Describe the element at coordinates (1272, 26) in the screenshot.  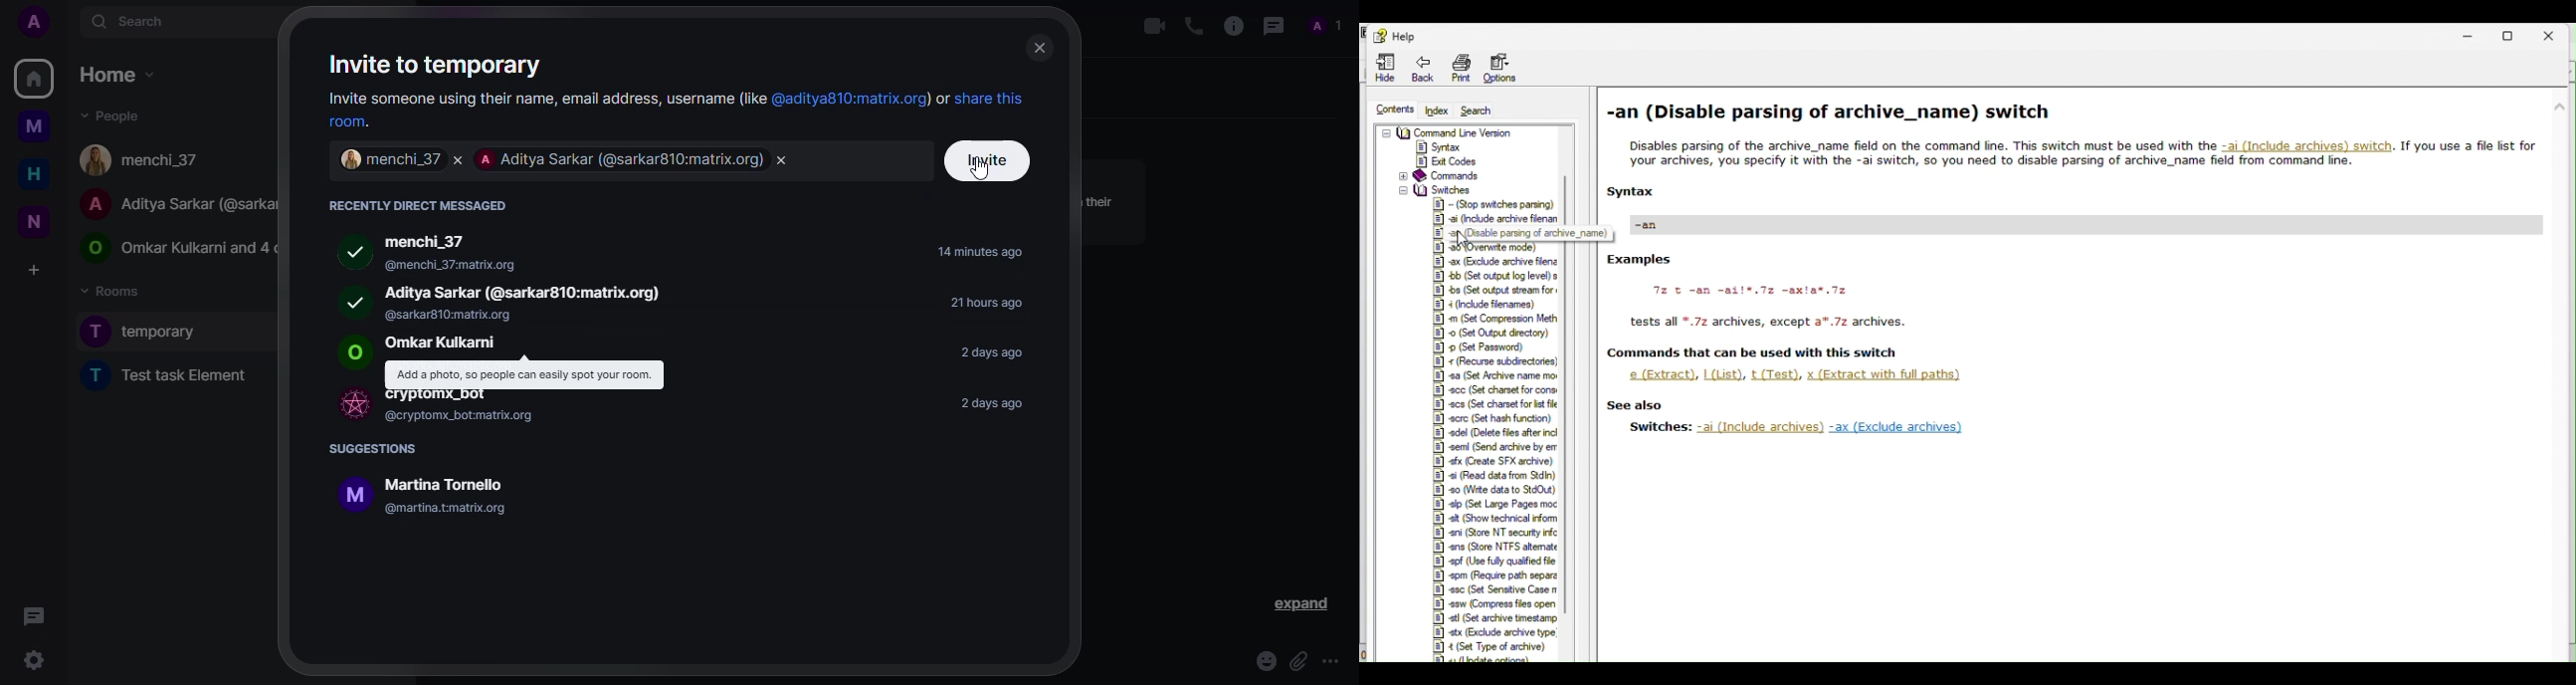
I see `threads` at that location.